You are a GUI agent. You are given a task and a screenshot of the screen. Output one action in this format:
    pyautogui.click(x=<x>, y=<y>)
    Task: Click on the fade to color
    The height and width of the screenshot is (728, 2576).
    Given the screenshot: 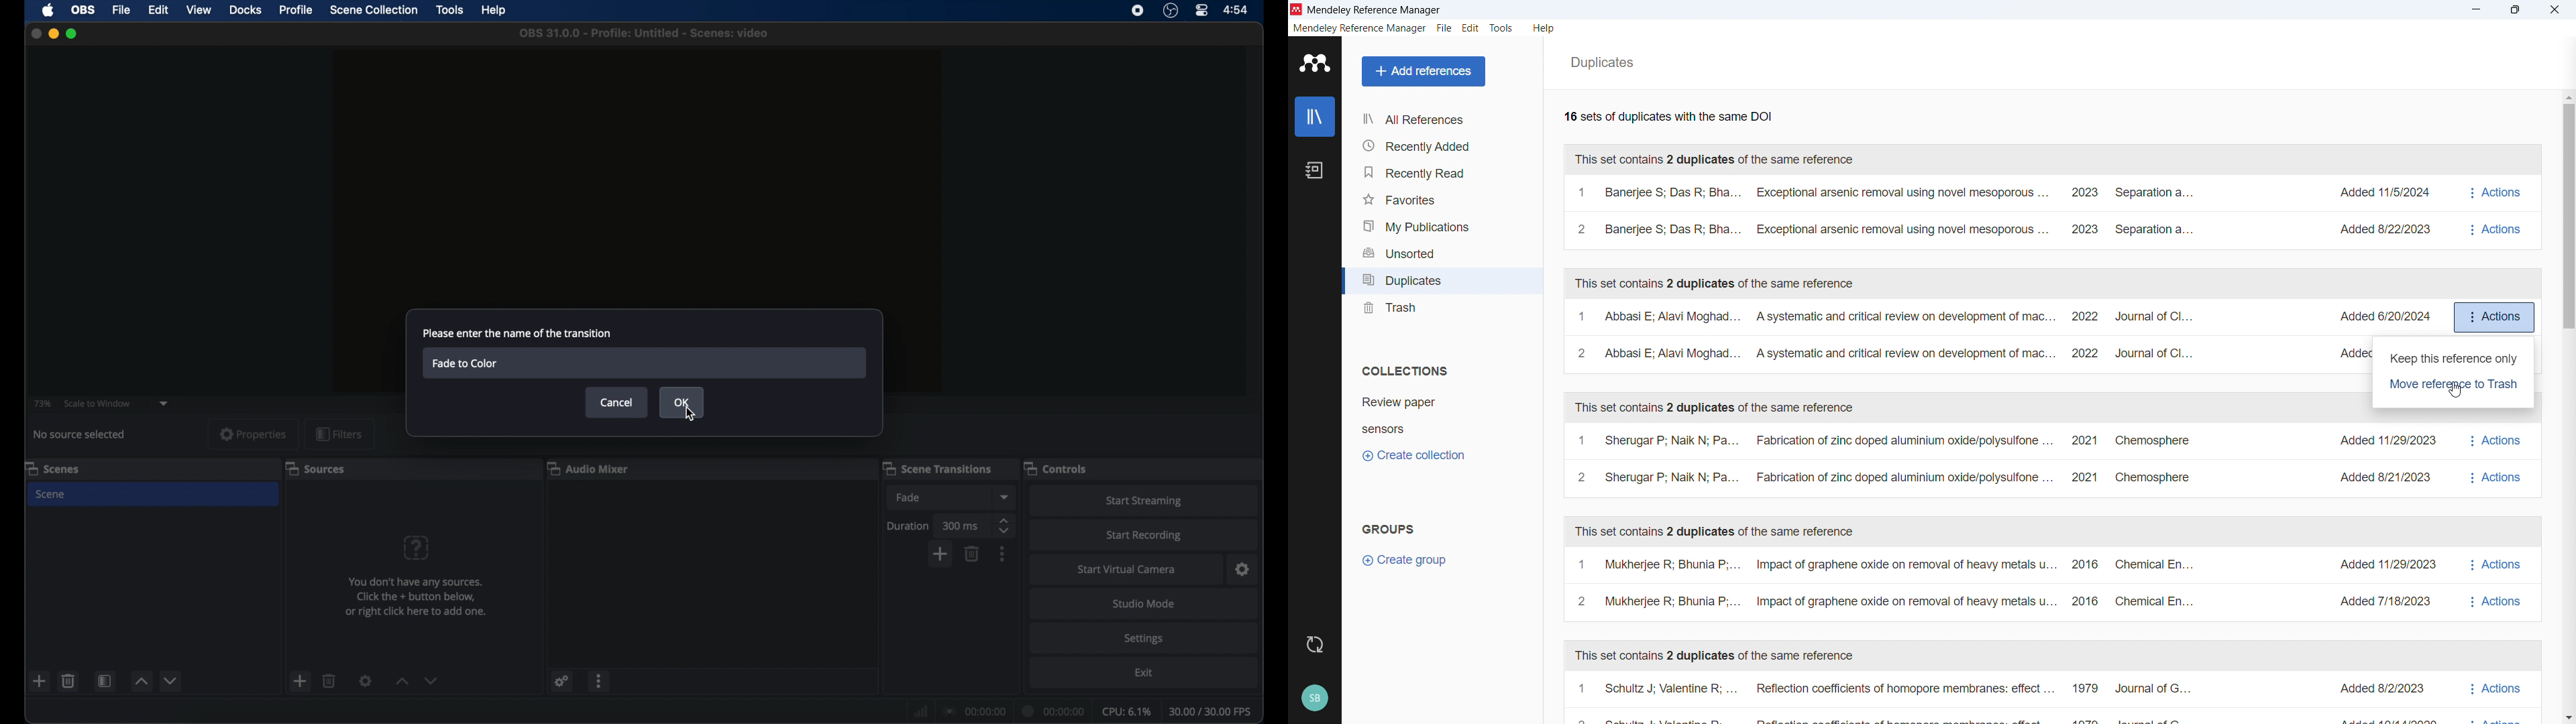 What is the action you would take?
    pyautogui.click(x=464, y=363)
    